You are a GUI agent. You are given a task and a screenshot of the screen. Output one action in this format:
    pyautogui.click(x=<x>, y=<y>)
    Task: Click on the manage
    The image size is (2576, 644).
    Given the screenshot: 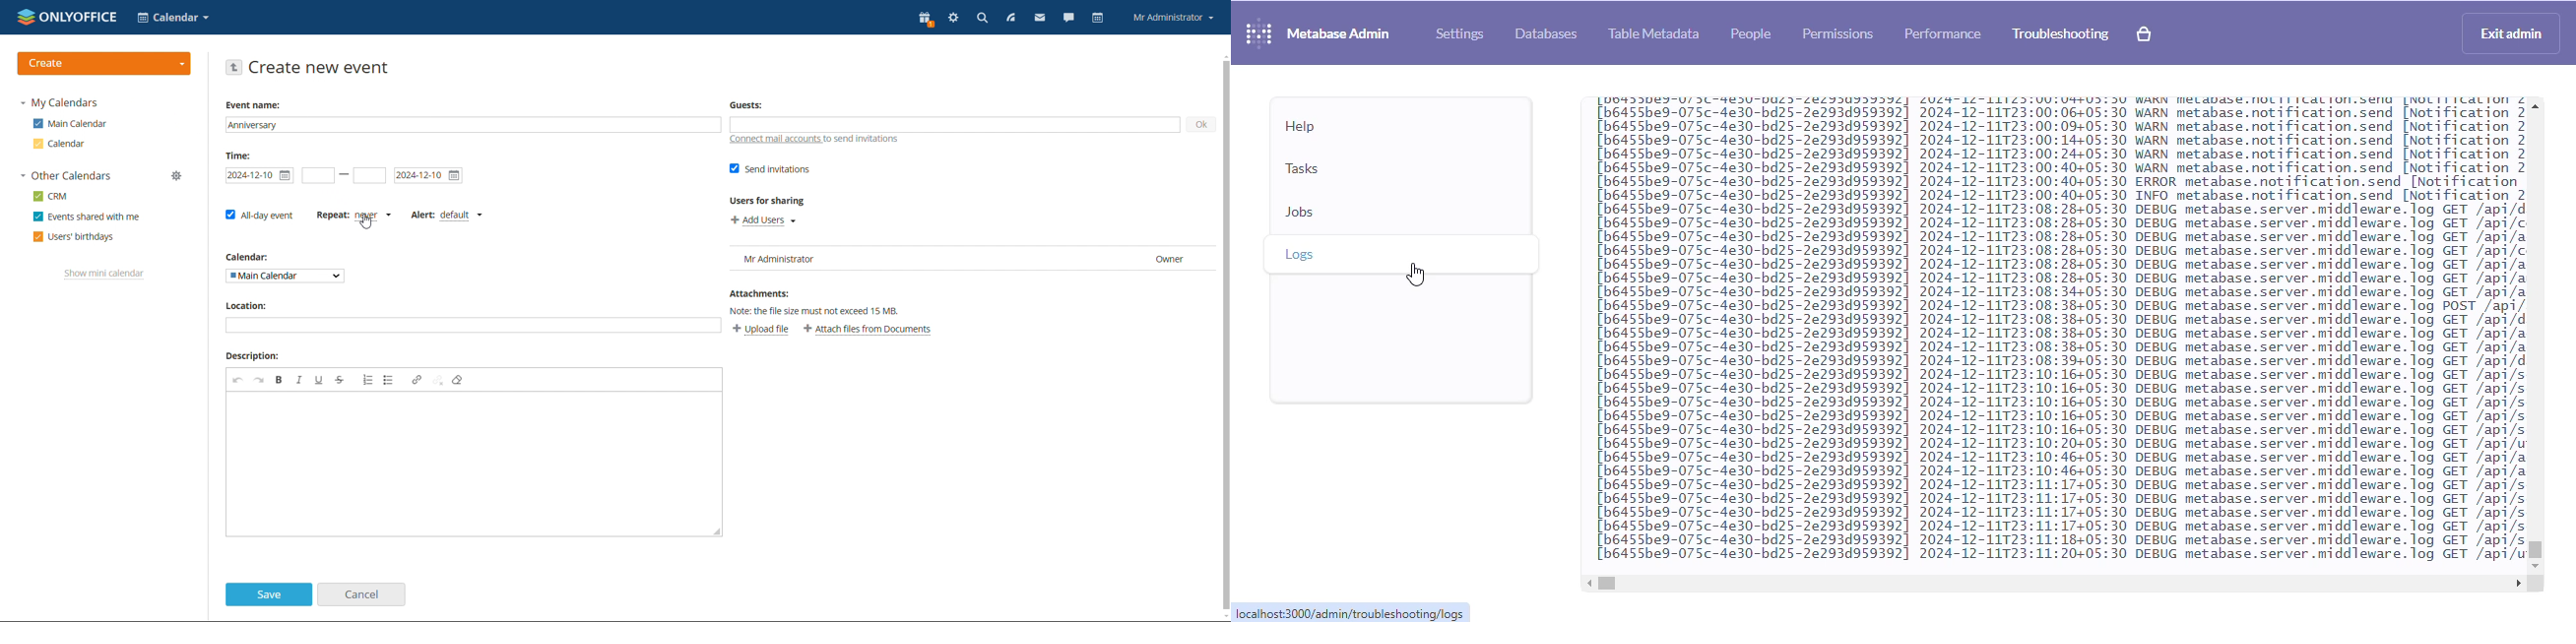 What is the action you would take?
    pyautogui.click(x=177, y=176)
    